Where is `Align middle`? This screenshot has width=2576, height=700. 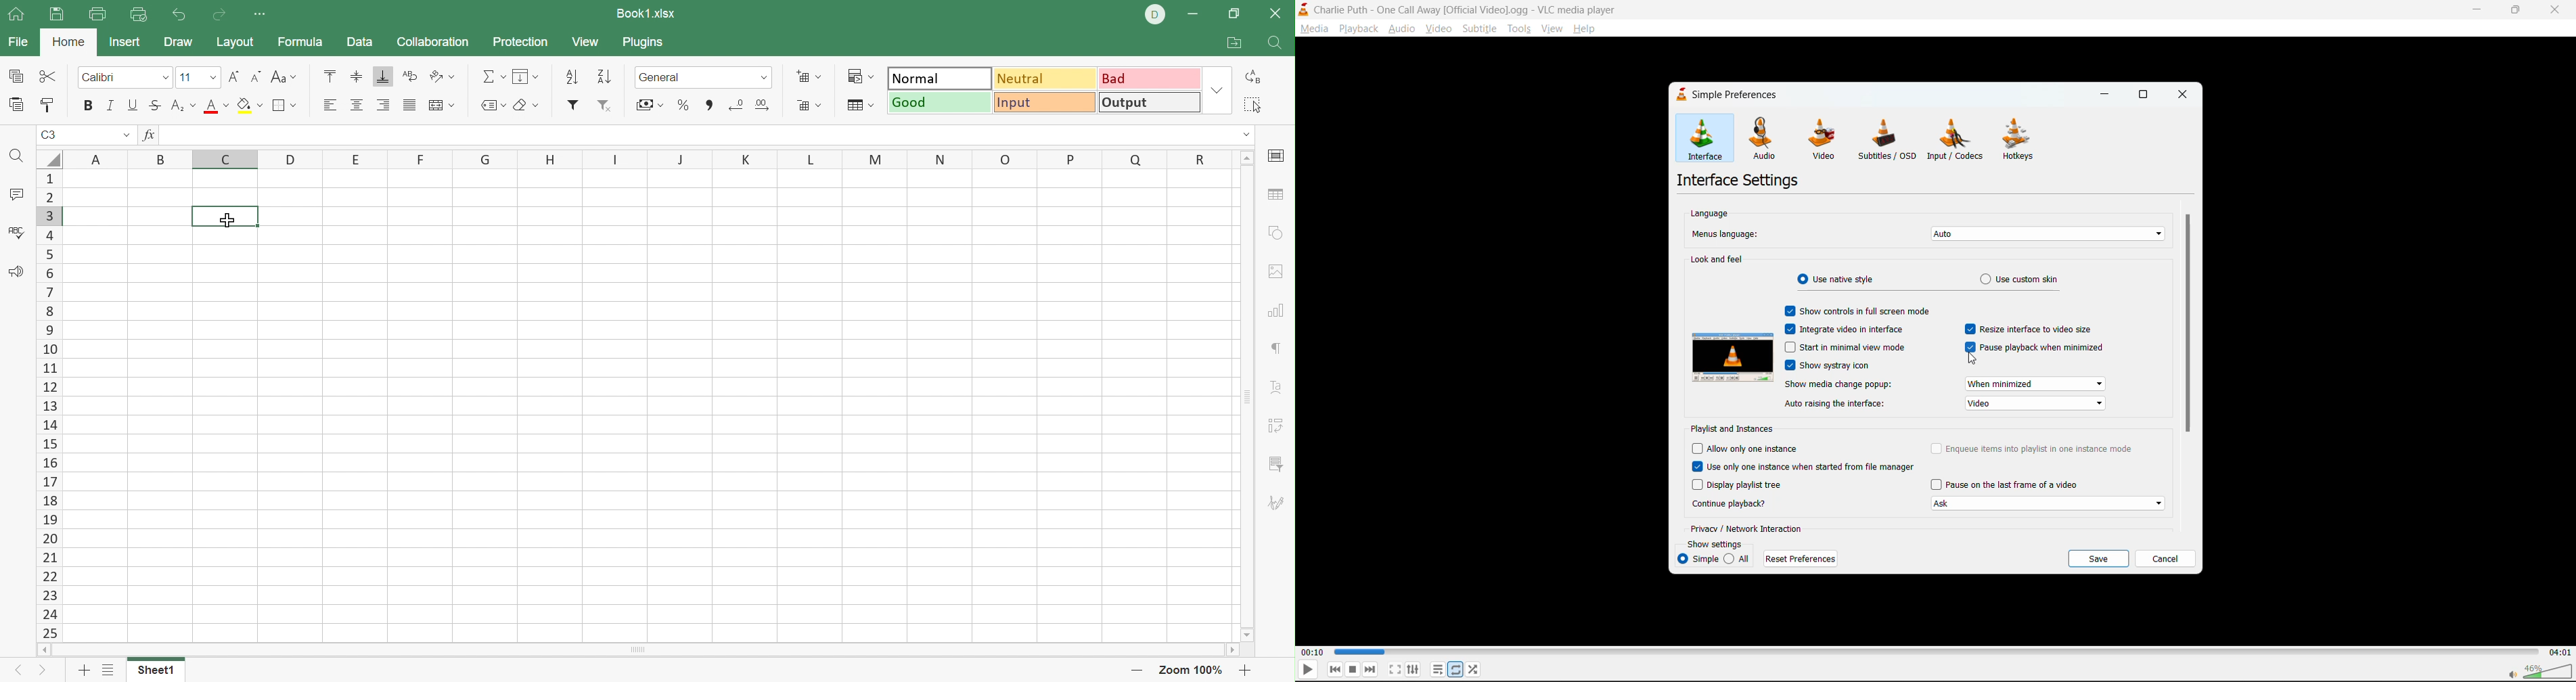
Align middle is located at coordinates (355, 75).